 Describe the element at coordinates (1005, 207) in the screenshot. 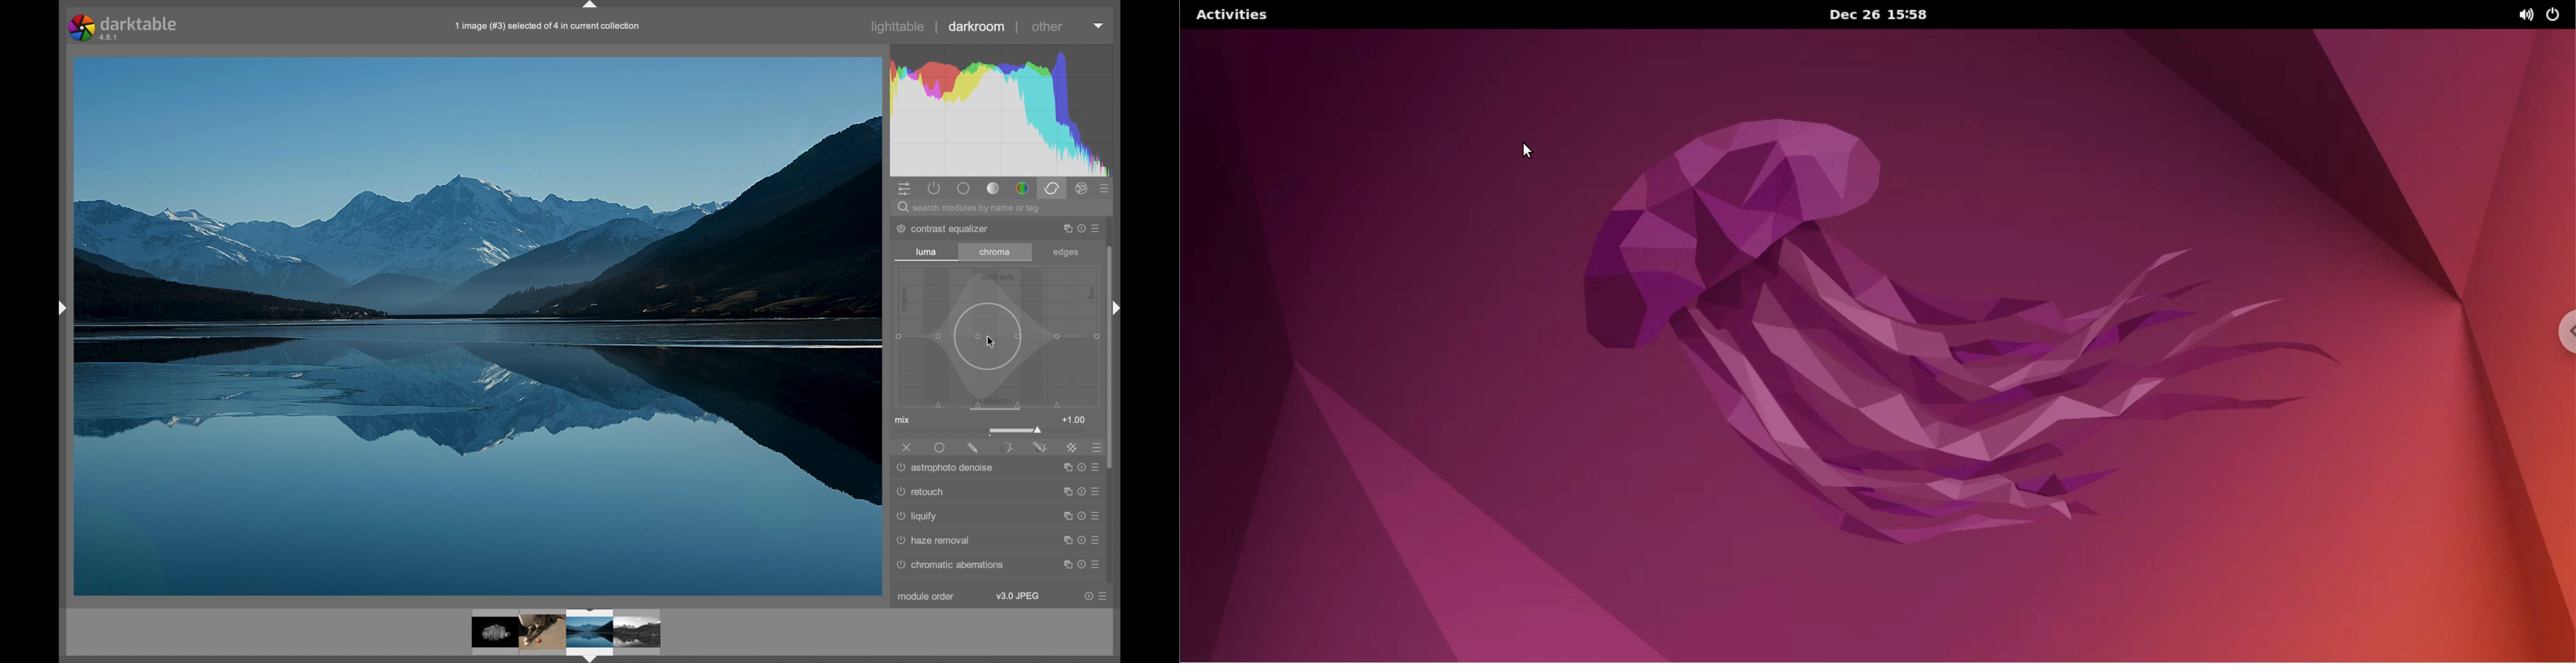

I see `search bar` at that location.